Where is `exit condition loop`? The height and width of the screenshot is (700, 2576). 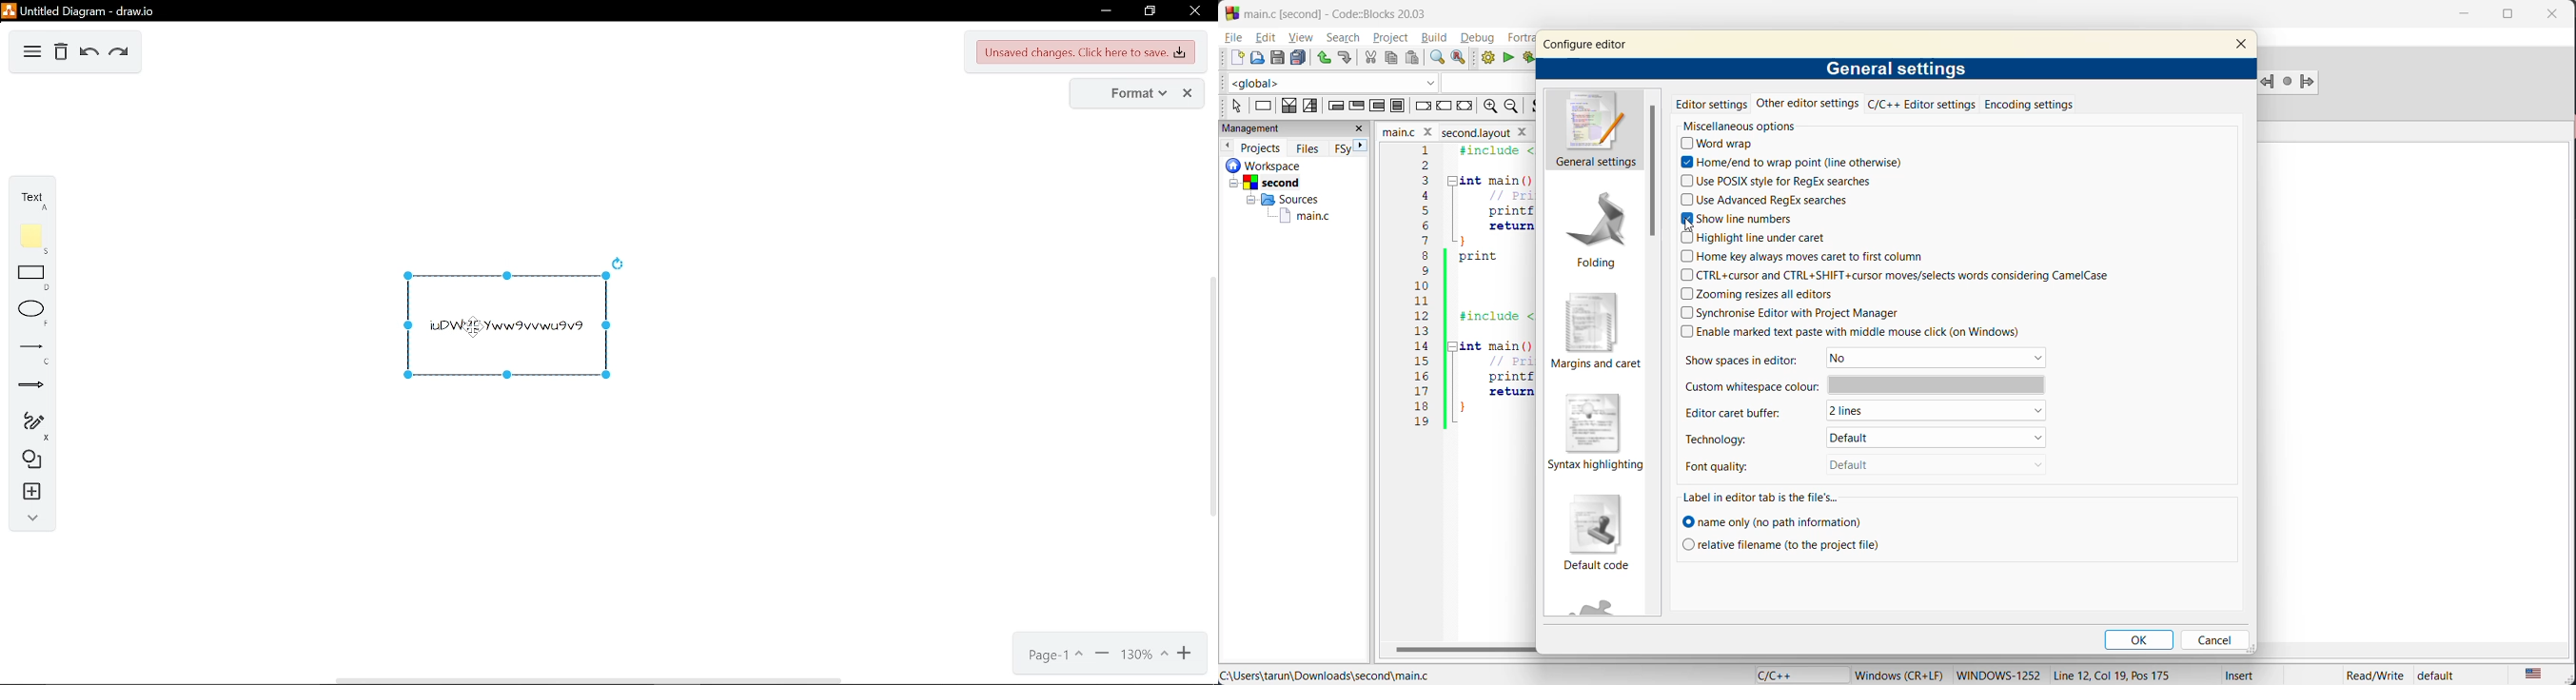
exit condition loop is located at coordinates (1356, 105).